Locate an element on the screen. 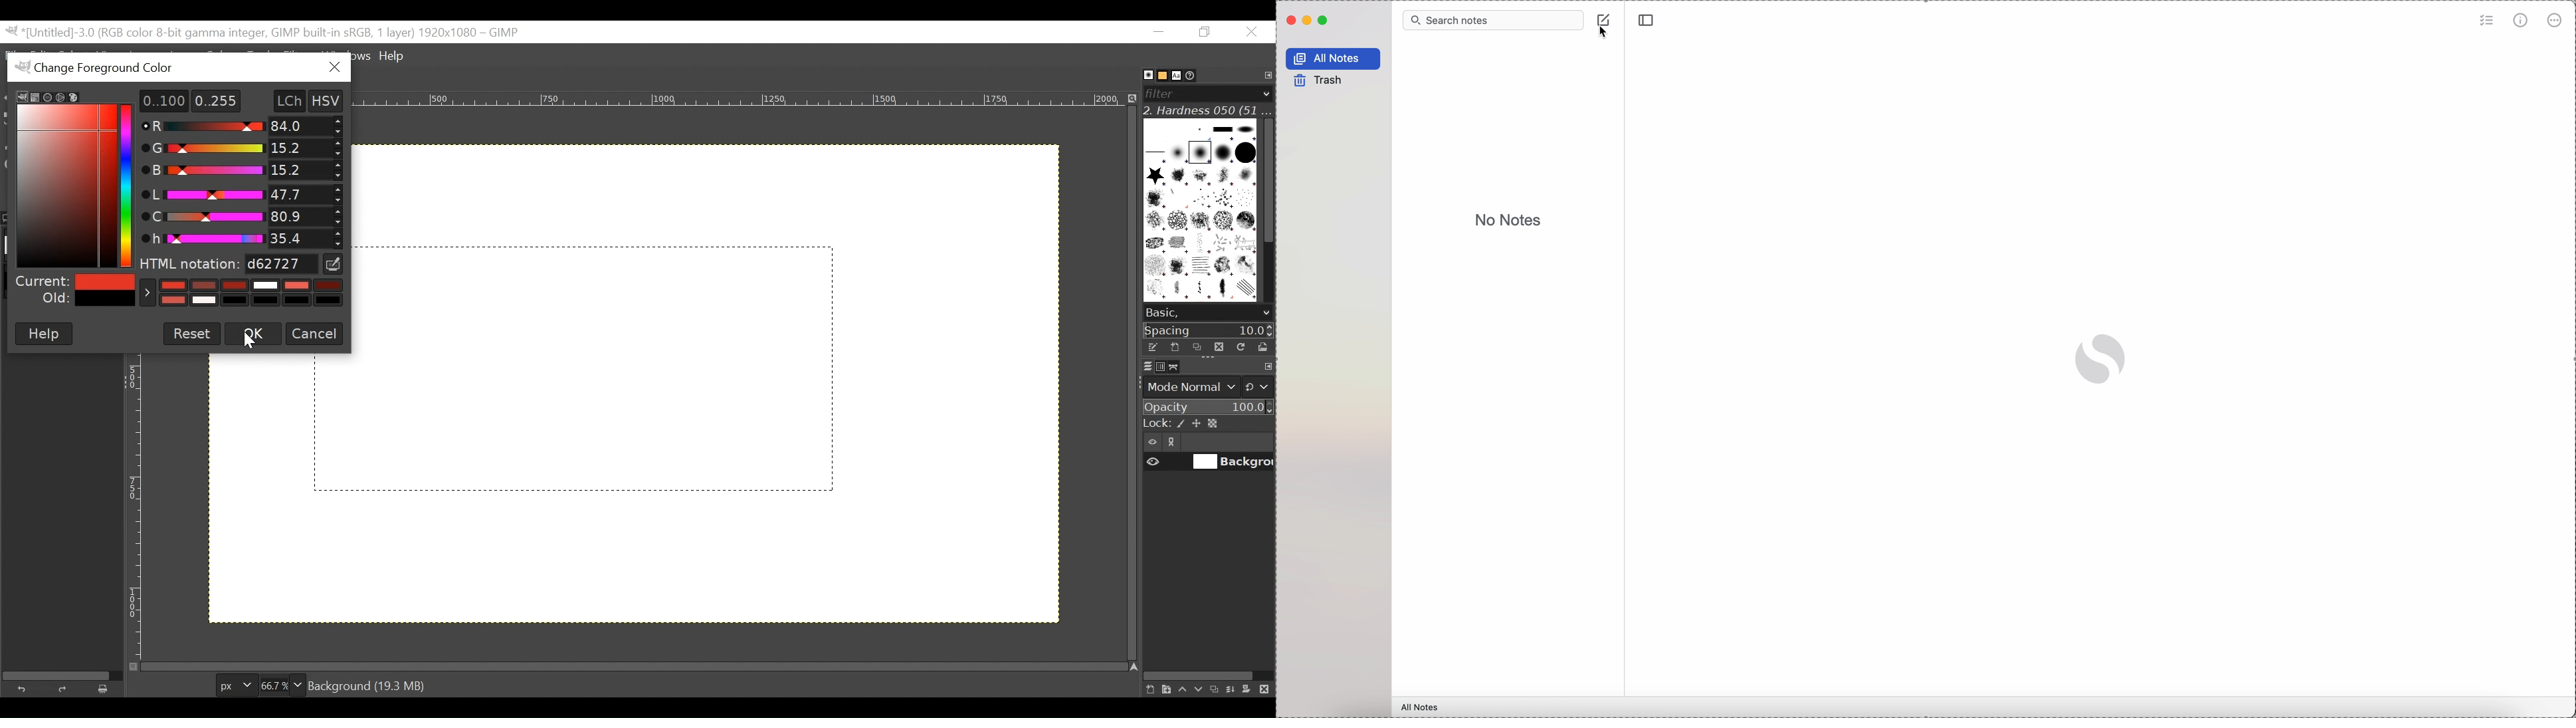 The width and height of the screenshot is (2576, 728). HSV is located at coordinates (332, 100).